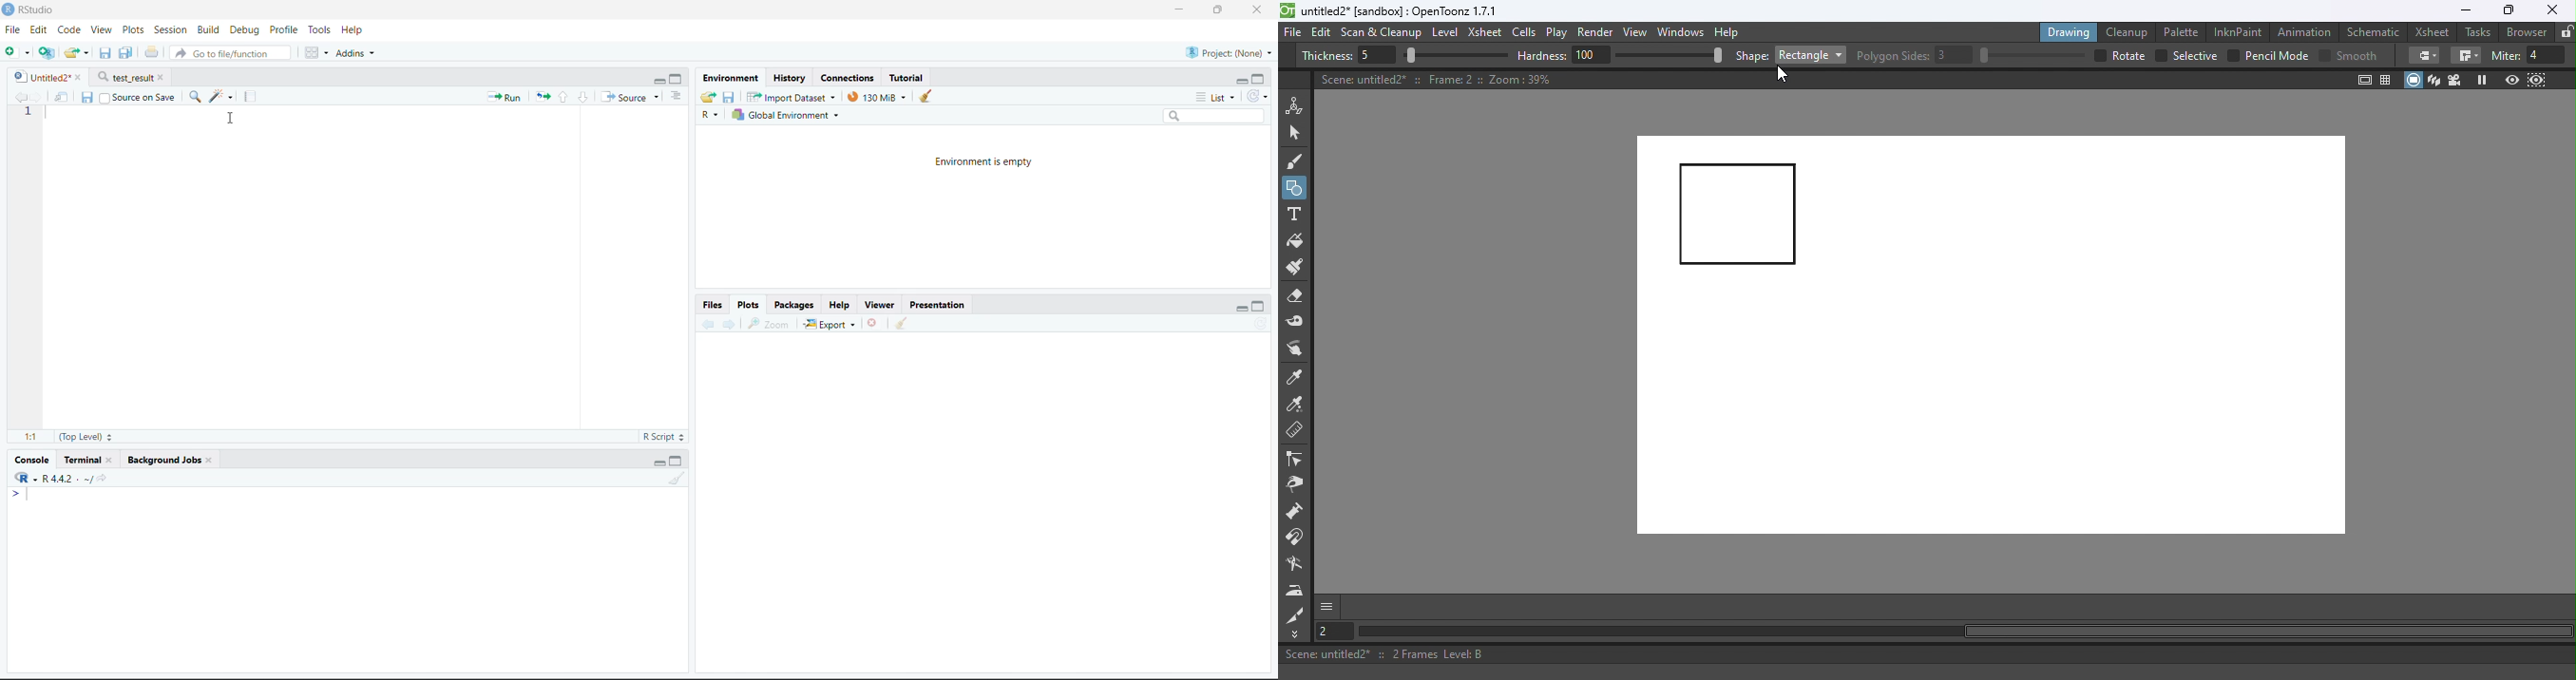  What do you see at coordinates (674, 477) in the screenshot?
I see `Clear console (Ctrl +L)` at bounding box center [674, 477].